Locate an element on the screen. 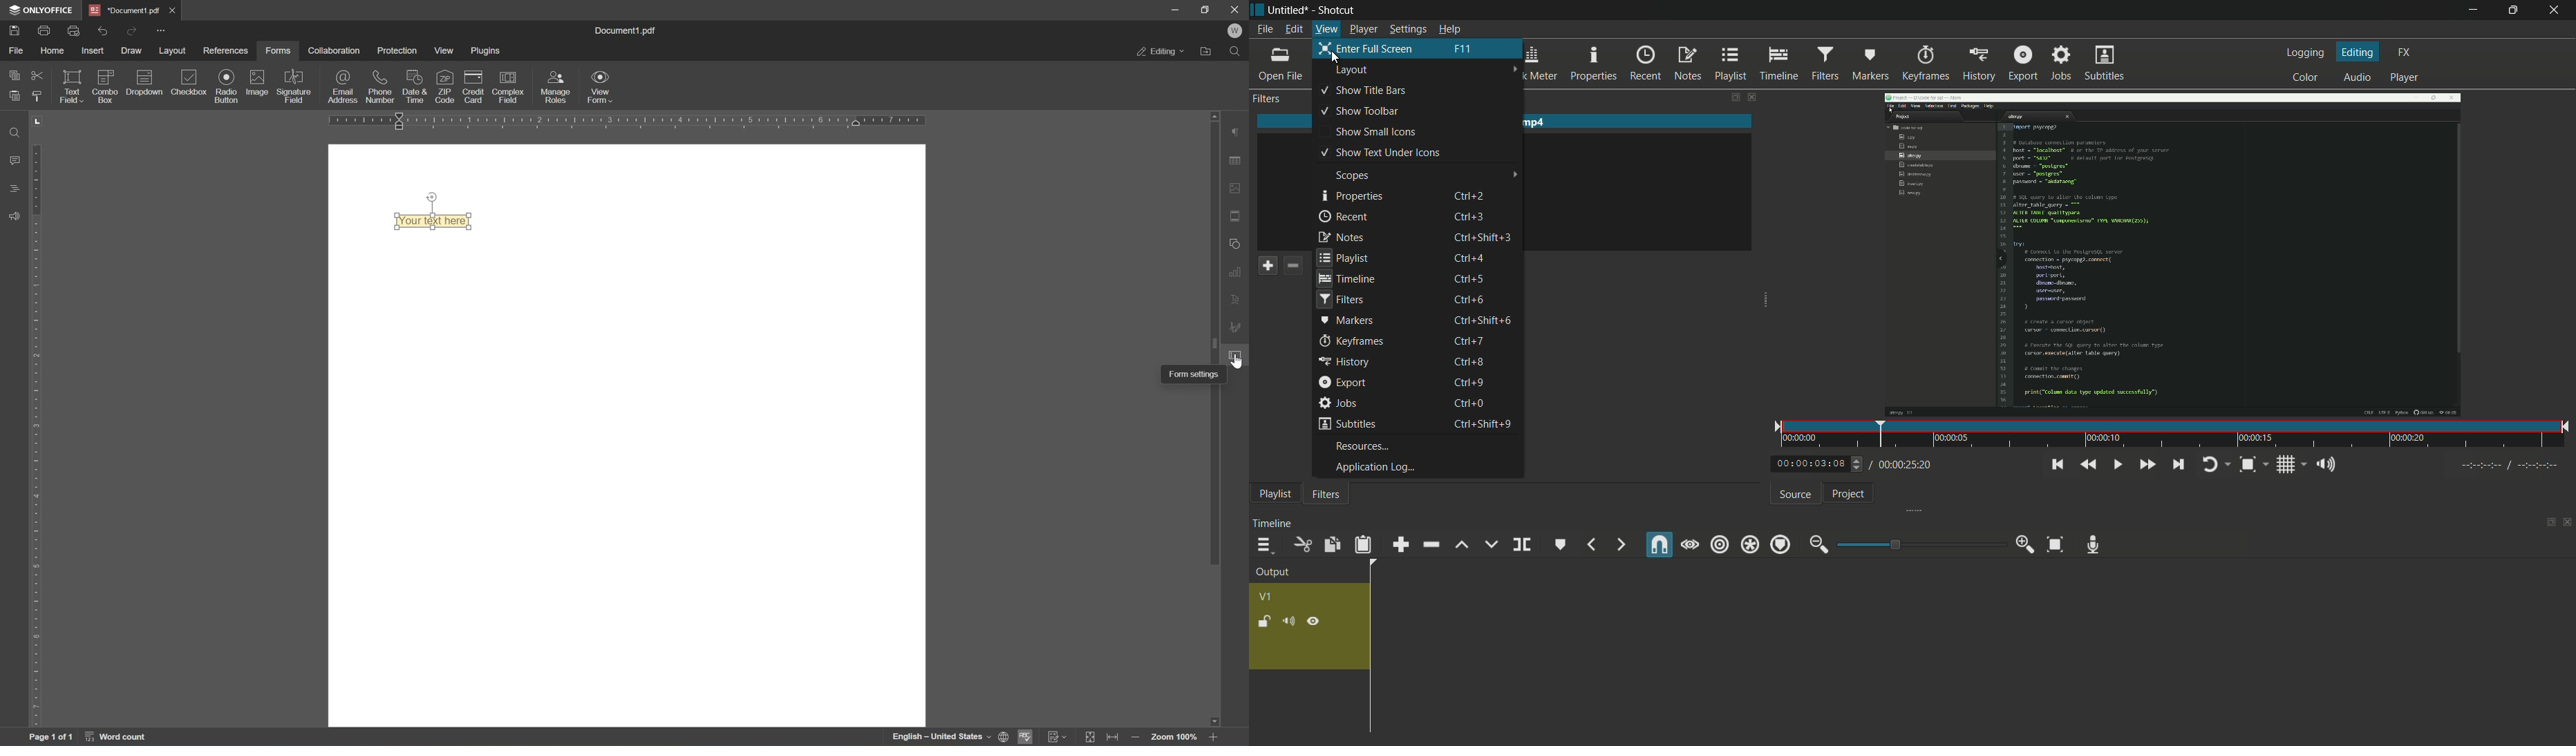  edit menu is located at coordinates (1292, 29).